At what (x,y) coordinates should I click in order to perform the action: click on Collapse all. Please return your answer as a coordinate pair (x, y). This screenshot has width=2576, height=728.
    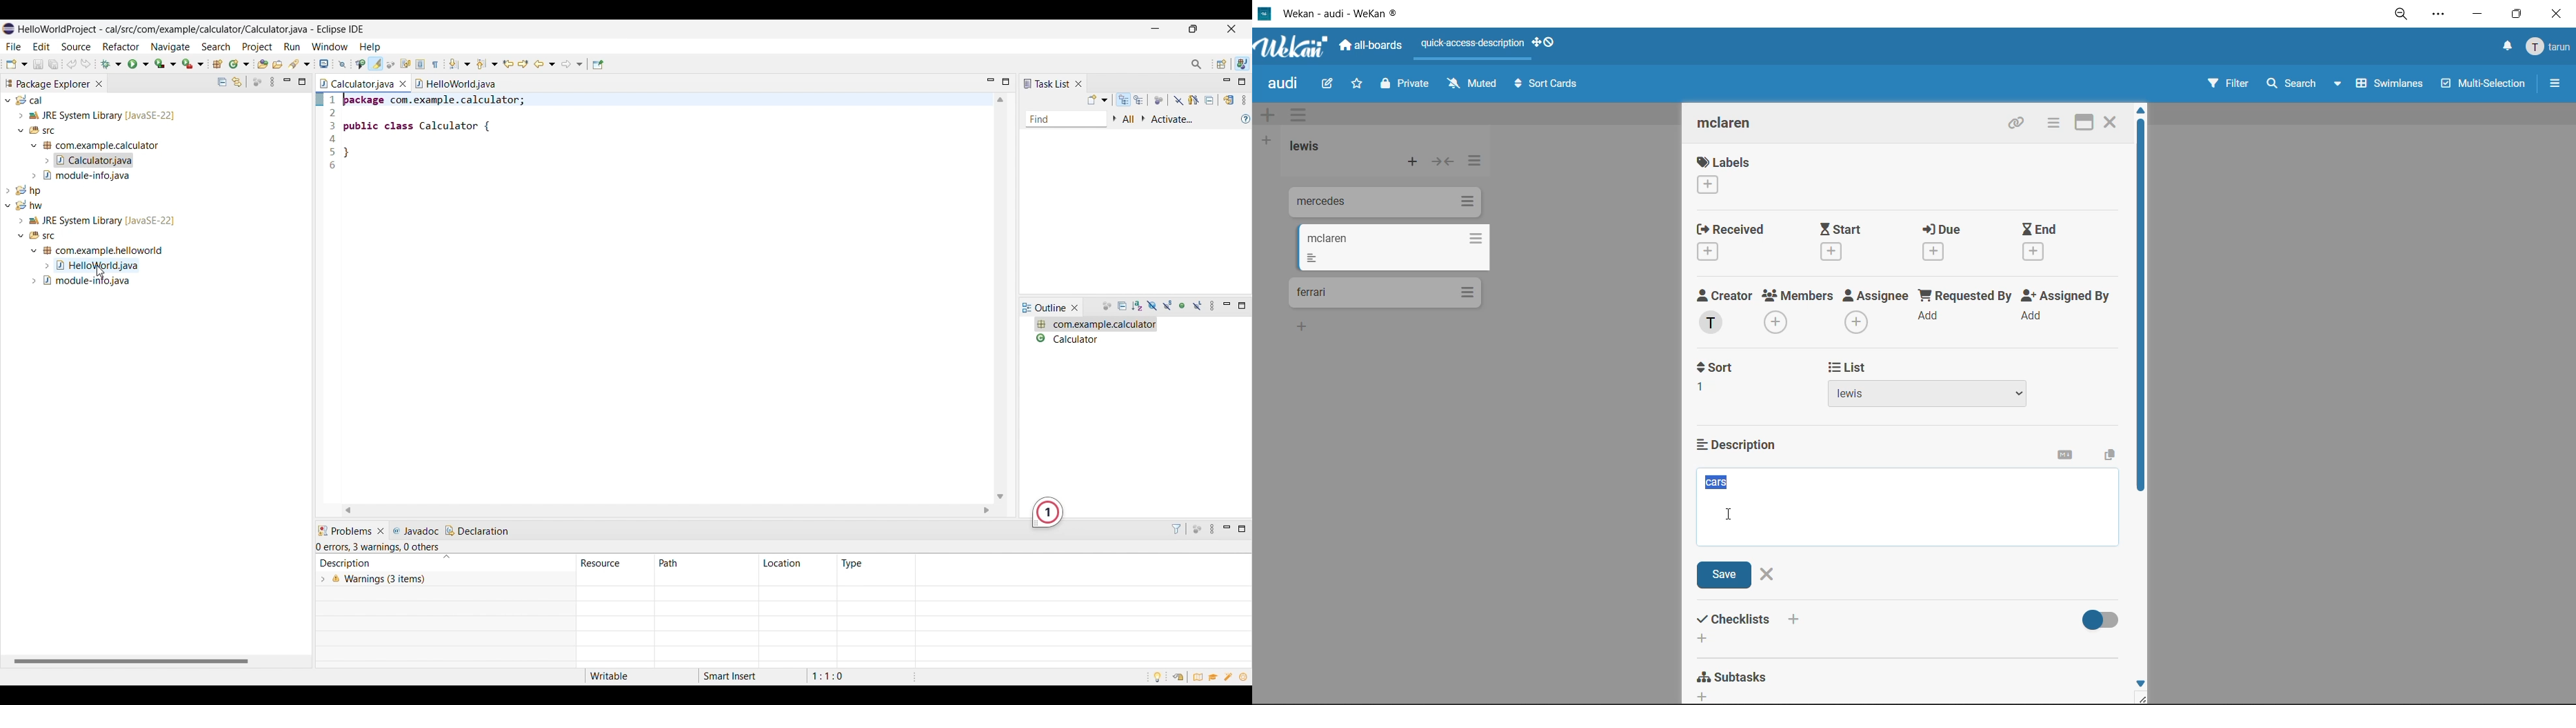
    Looking at the image, I should click on (222, 82).